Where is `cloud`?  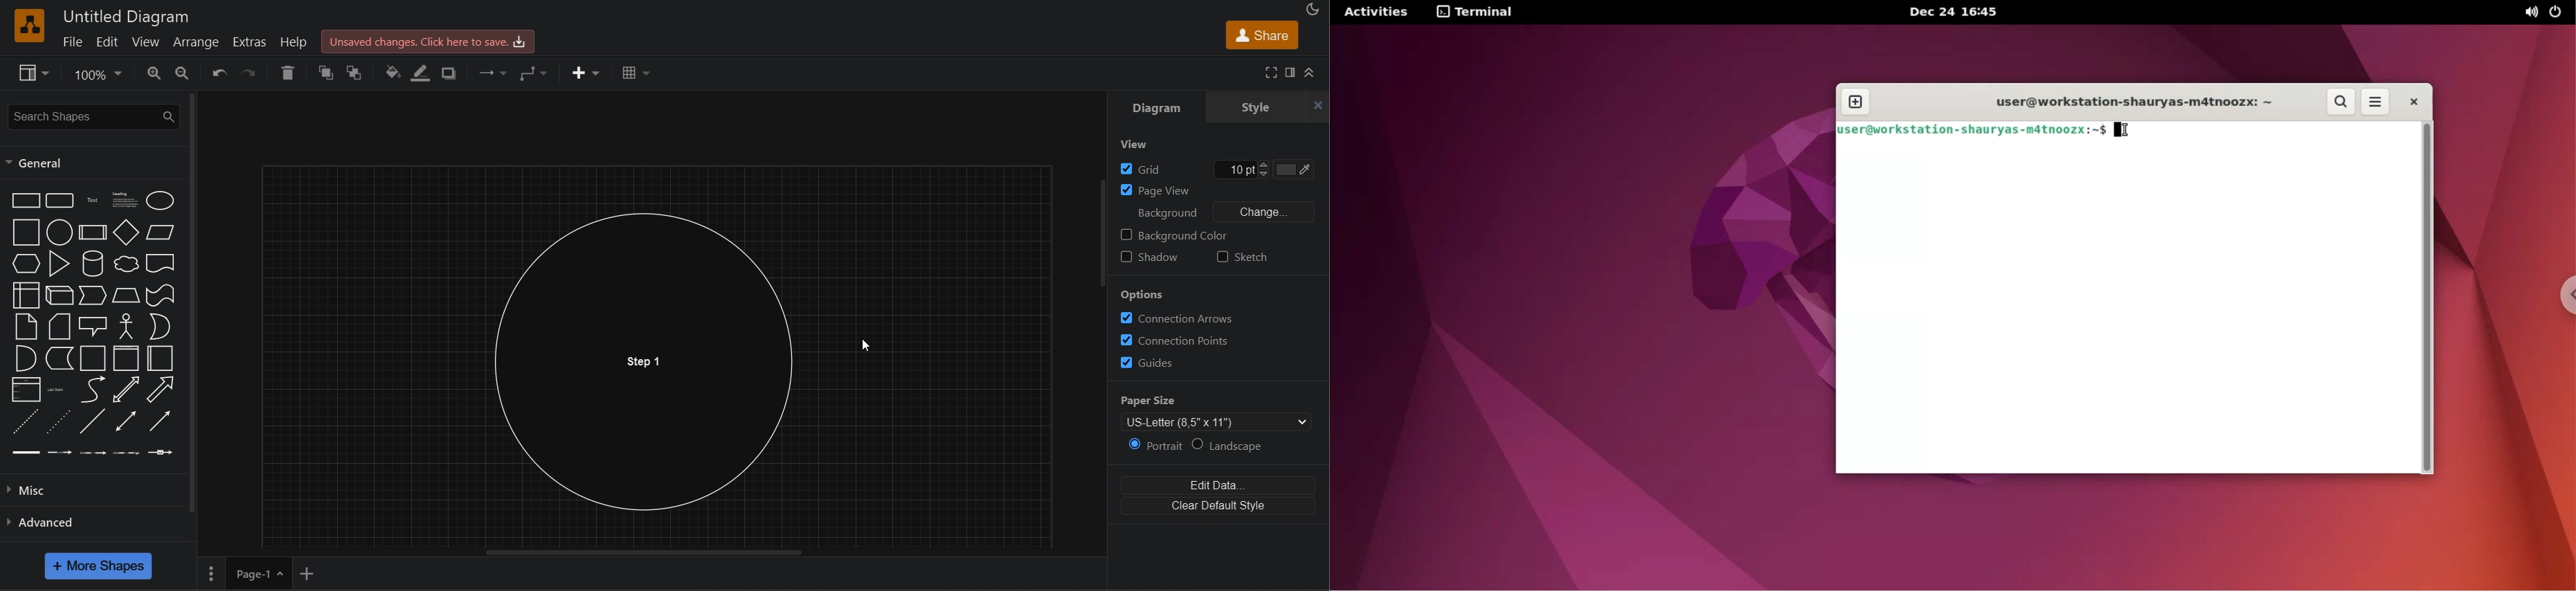 cloud is located at coordinates (127, 264).